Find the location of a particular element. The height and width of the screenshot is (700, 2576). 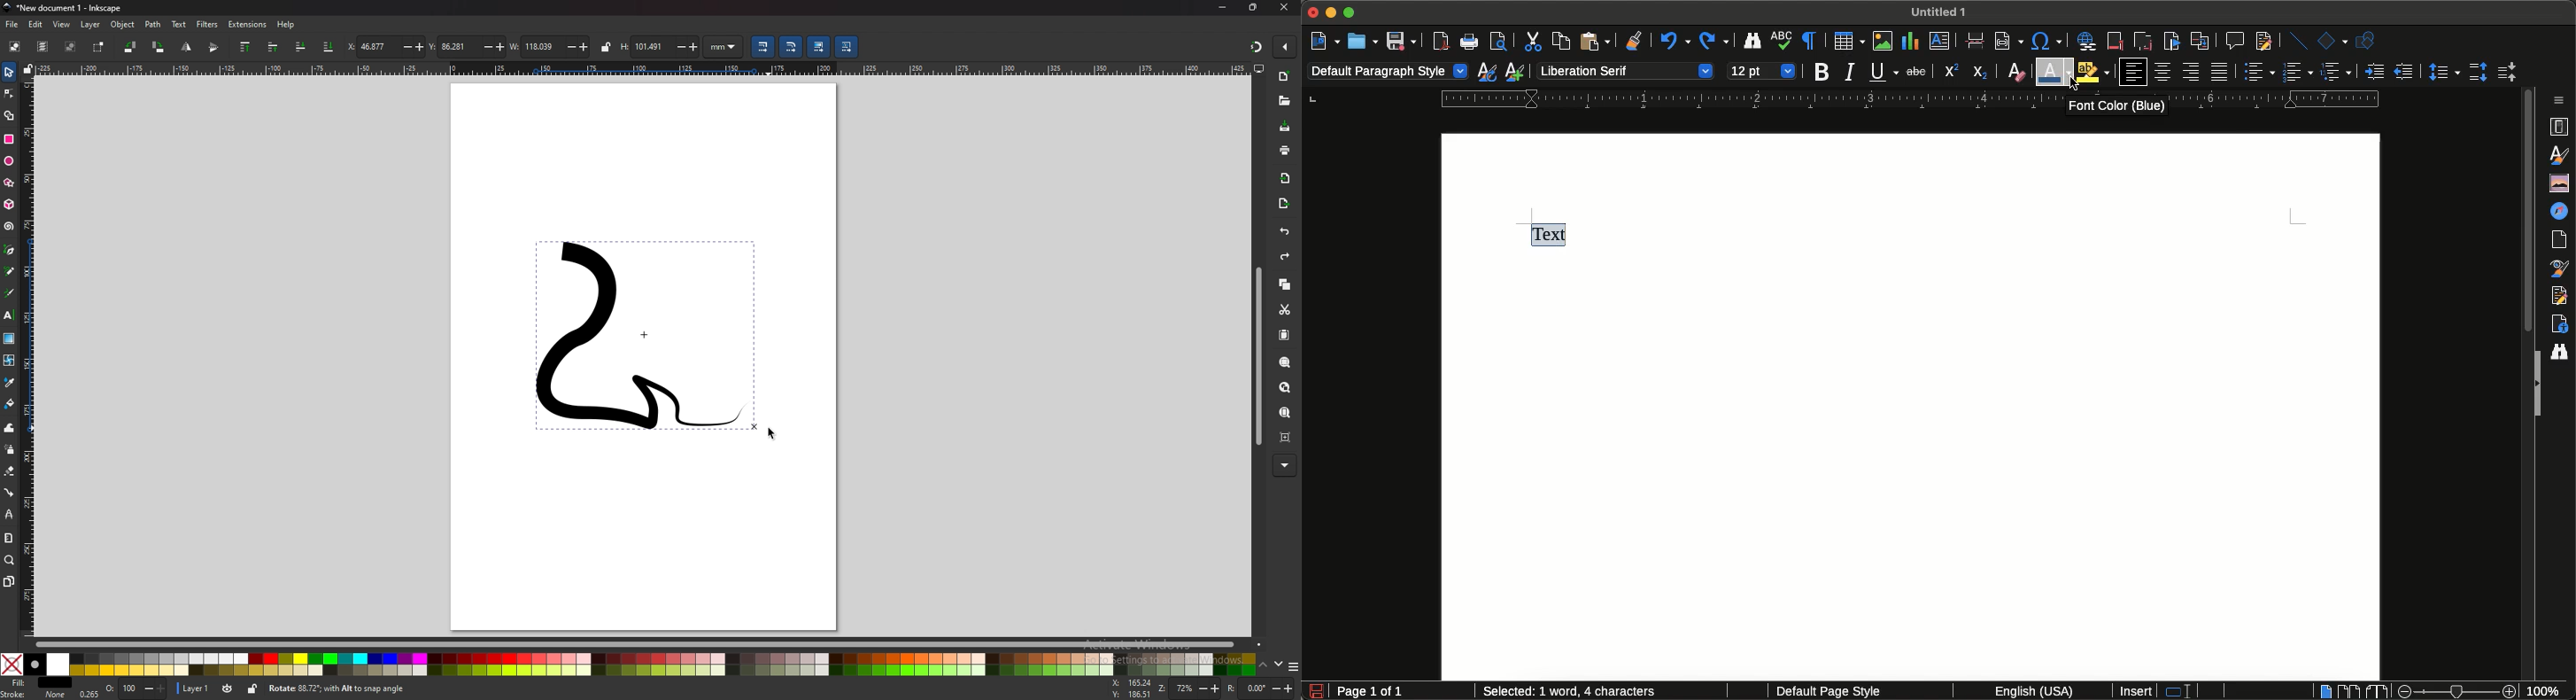

copy is located at coordinates (1286, 285).